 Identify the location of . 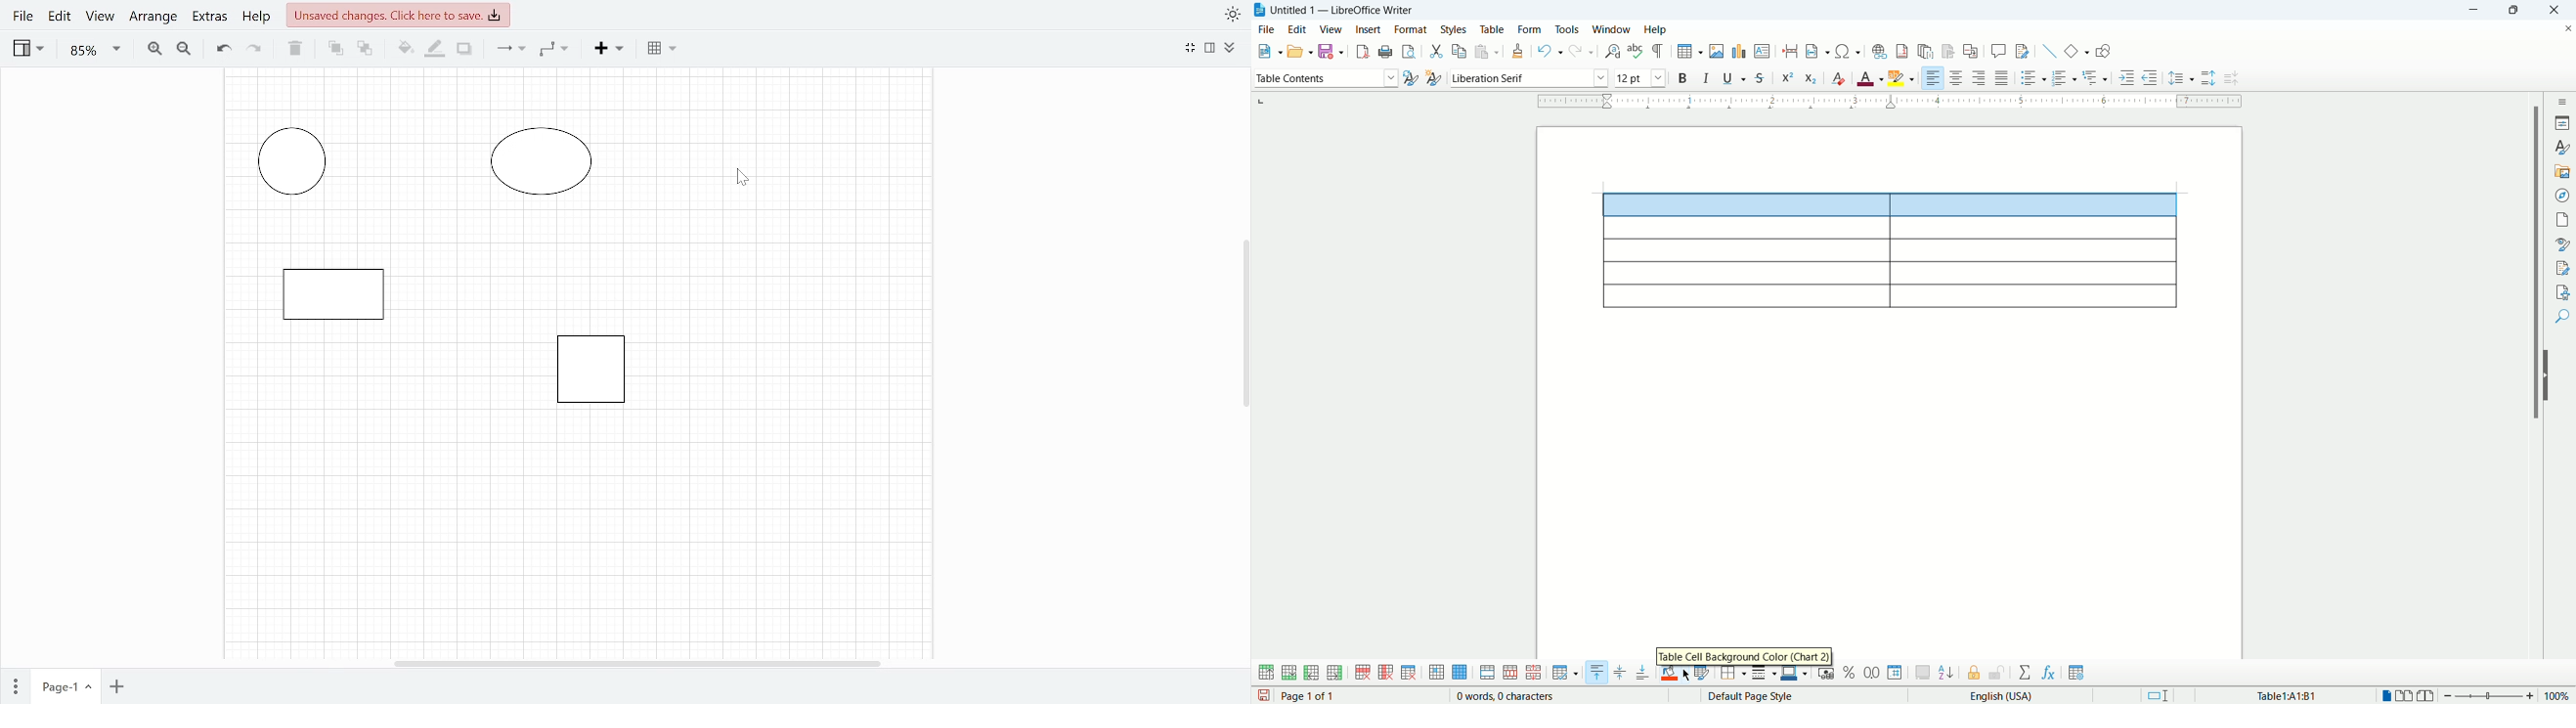
(2097, 76).